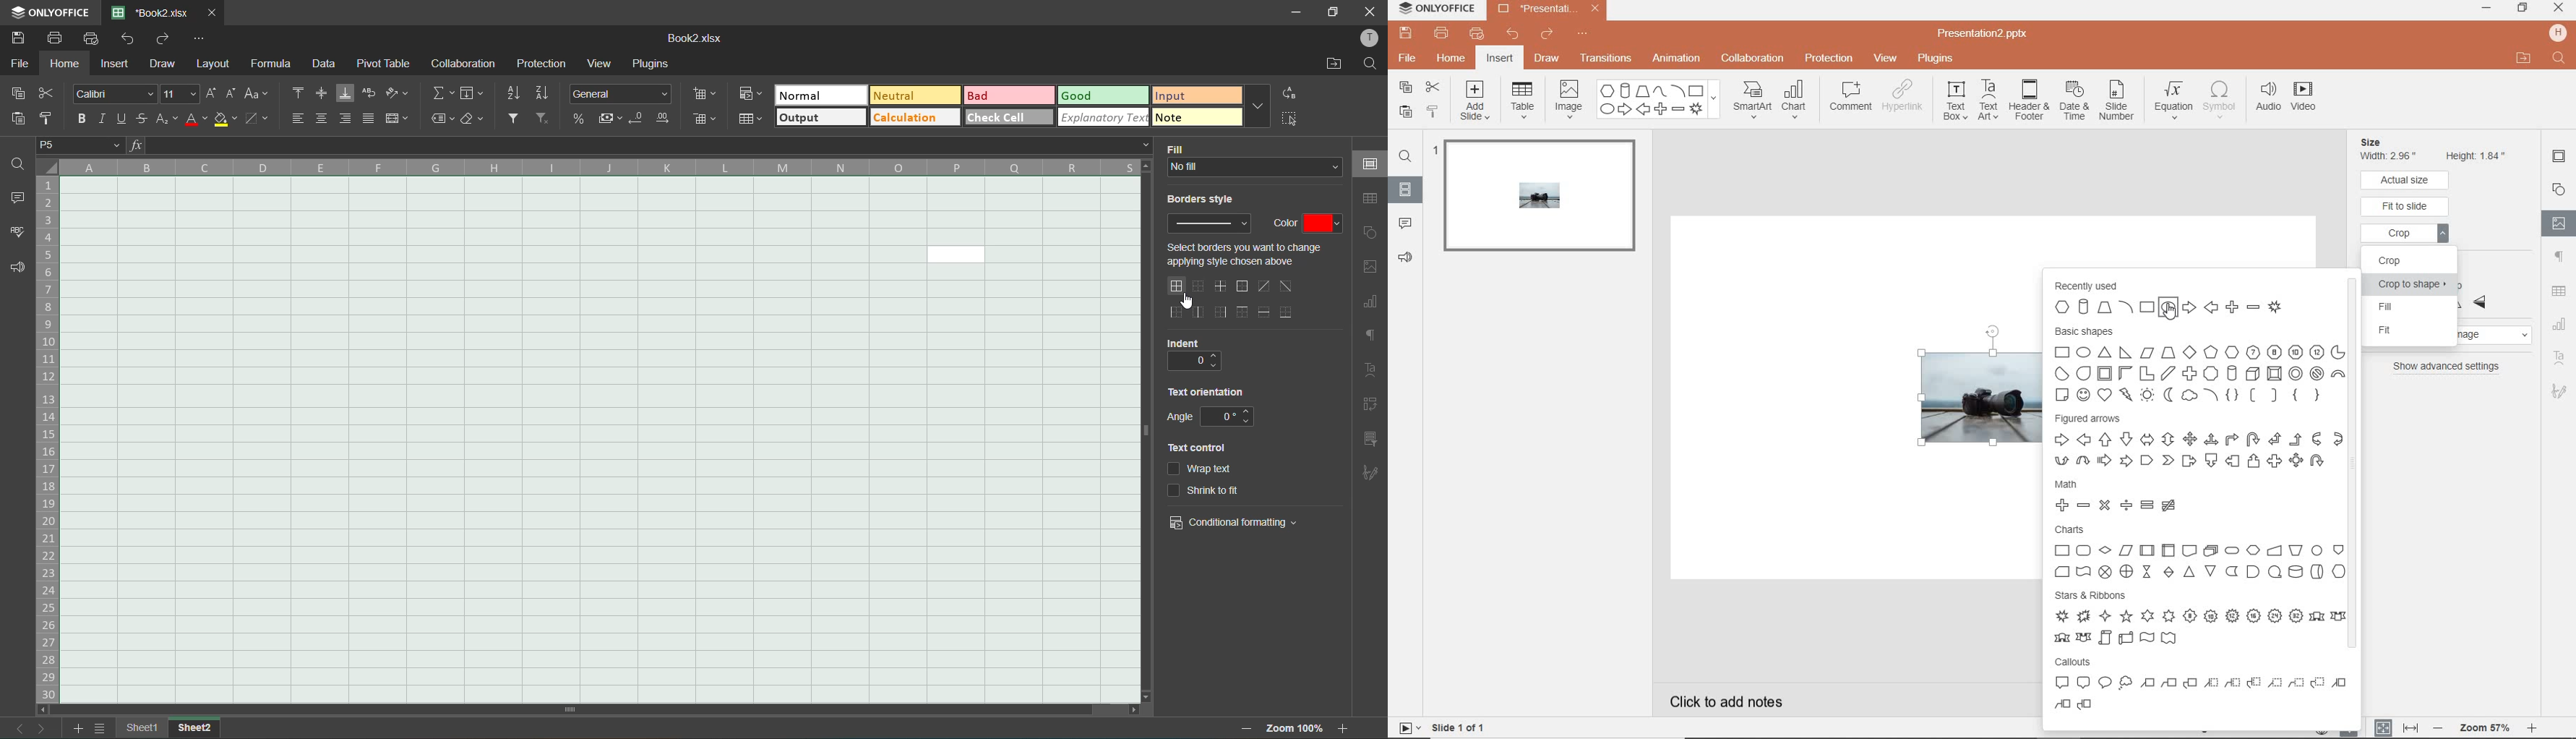 The height and width of the screenshot is (756, 2576). I want to click on copy, so click(1405, 86).